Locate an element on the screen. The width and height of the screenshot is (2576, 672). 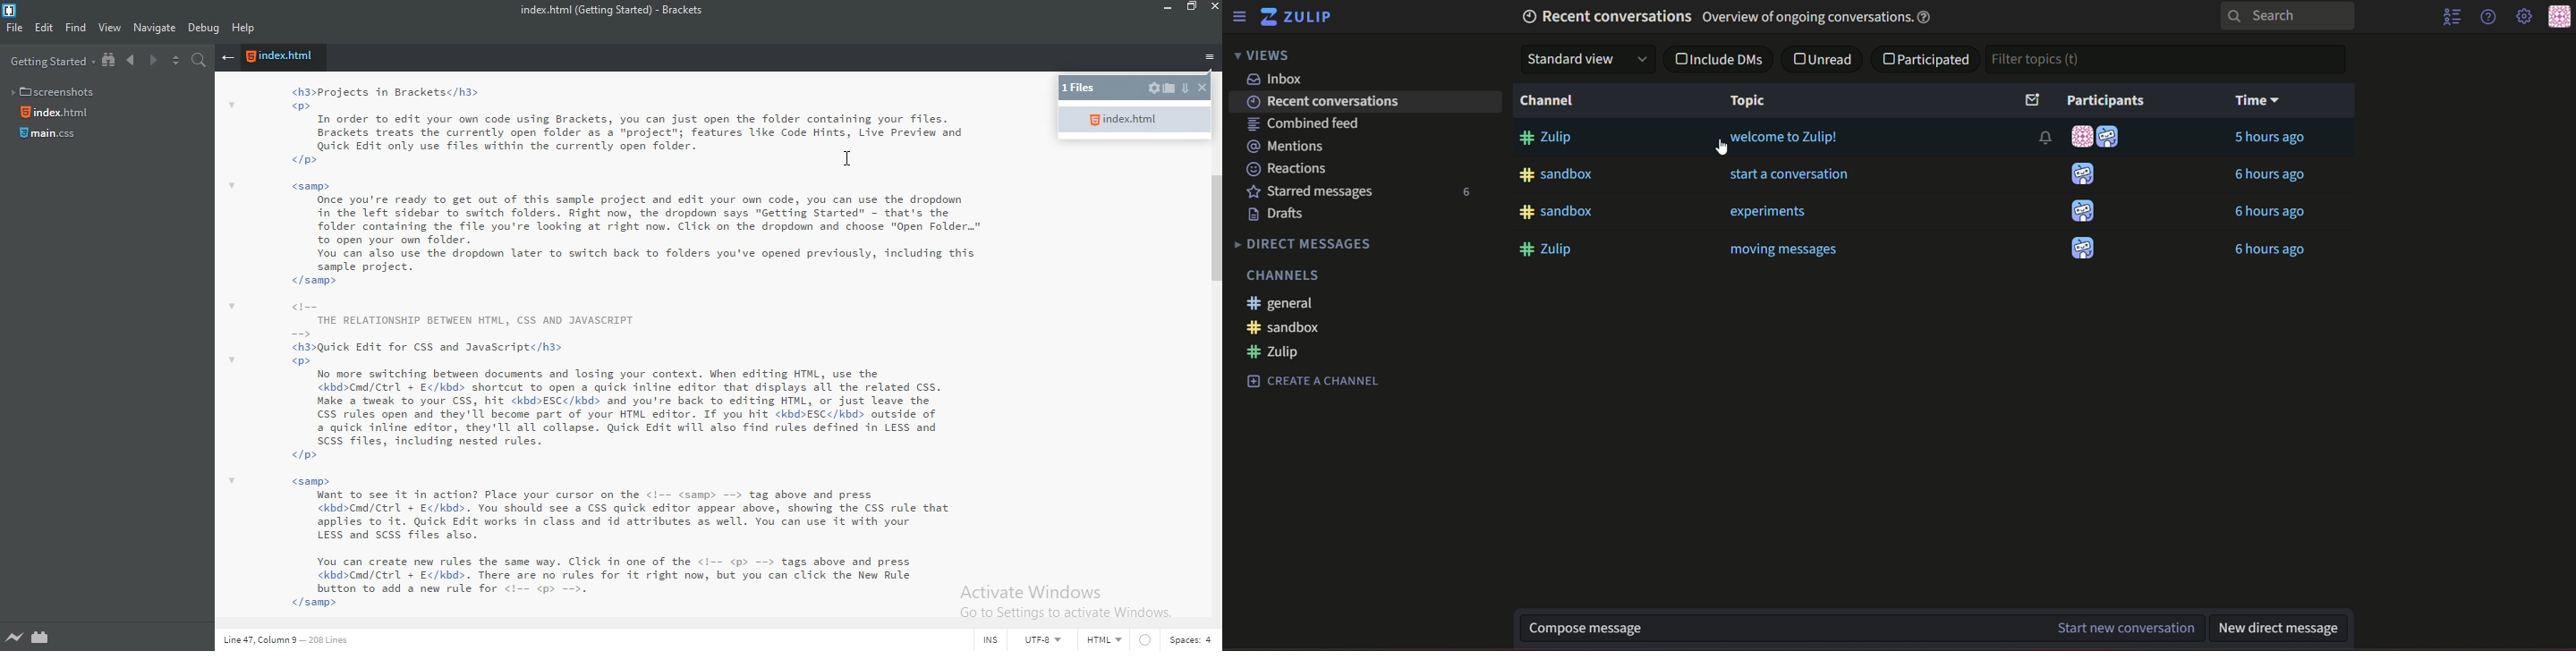
close is located at coordinates (1214, 7).